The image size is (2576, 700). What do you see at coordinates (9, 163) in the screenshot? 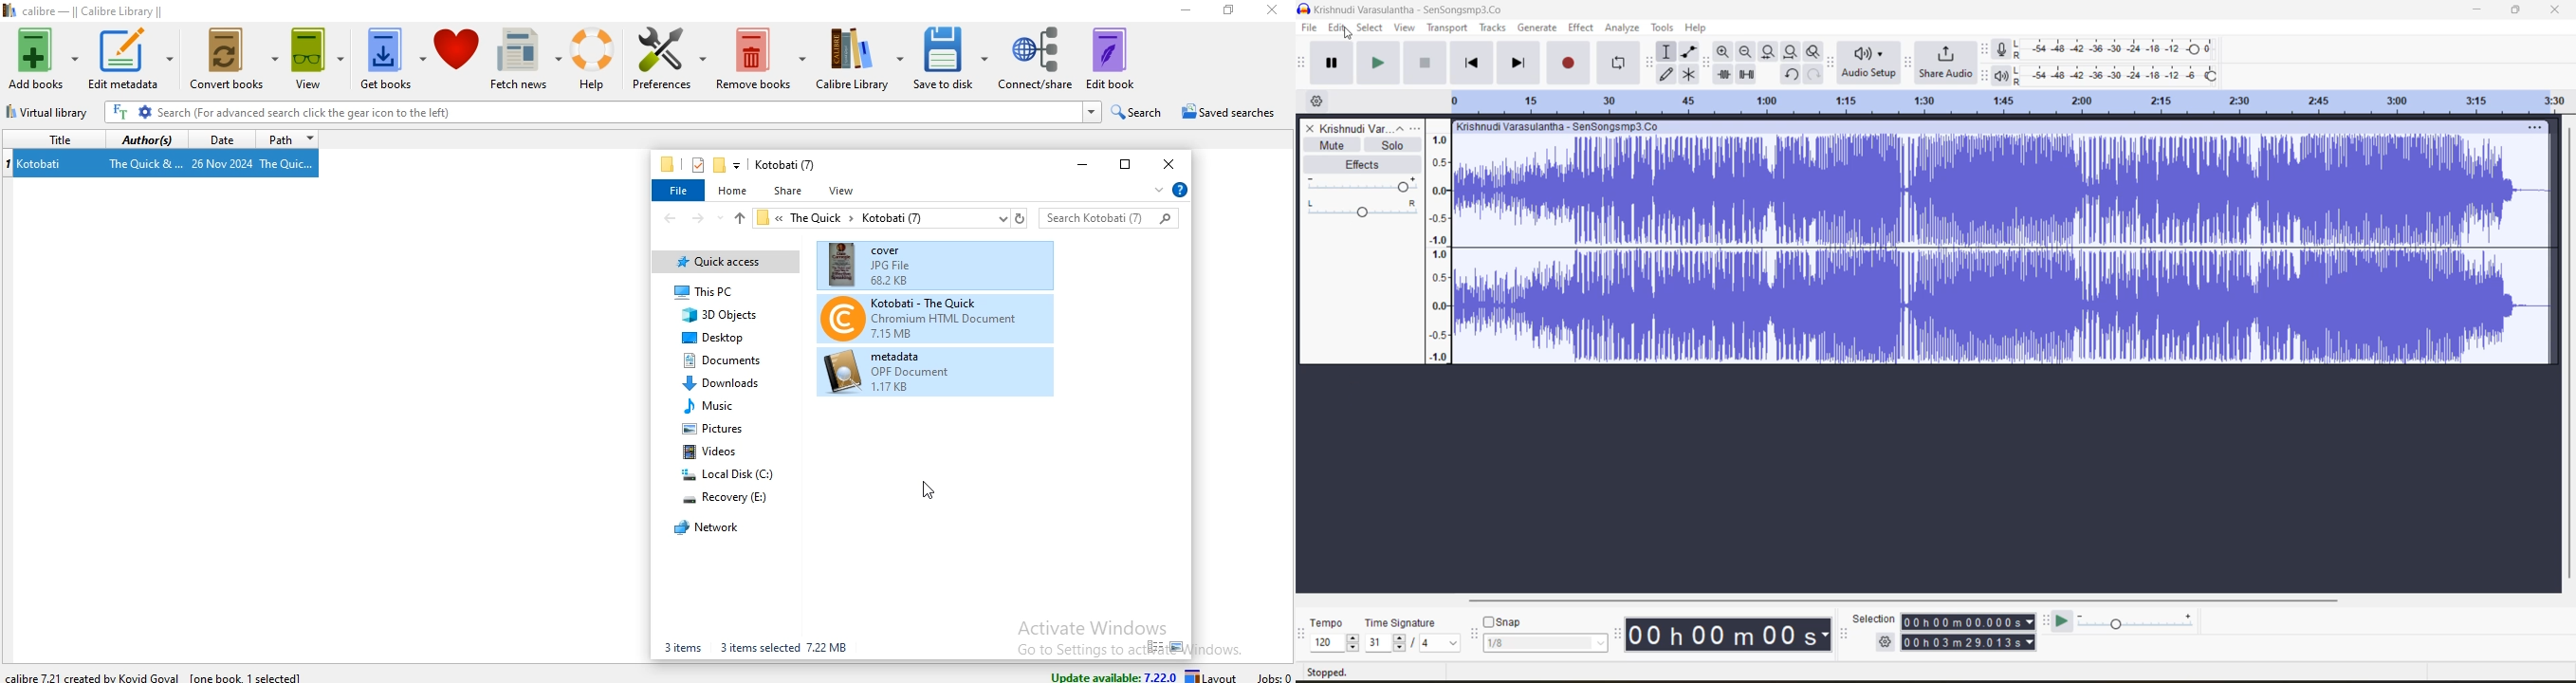
I see `index no` at bounding box center [9, 163].